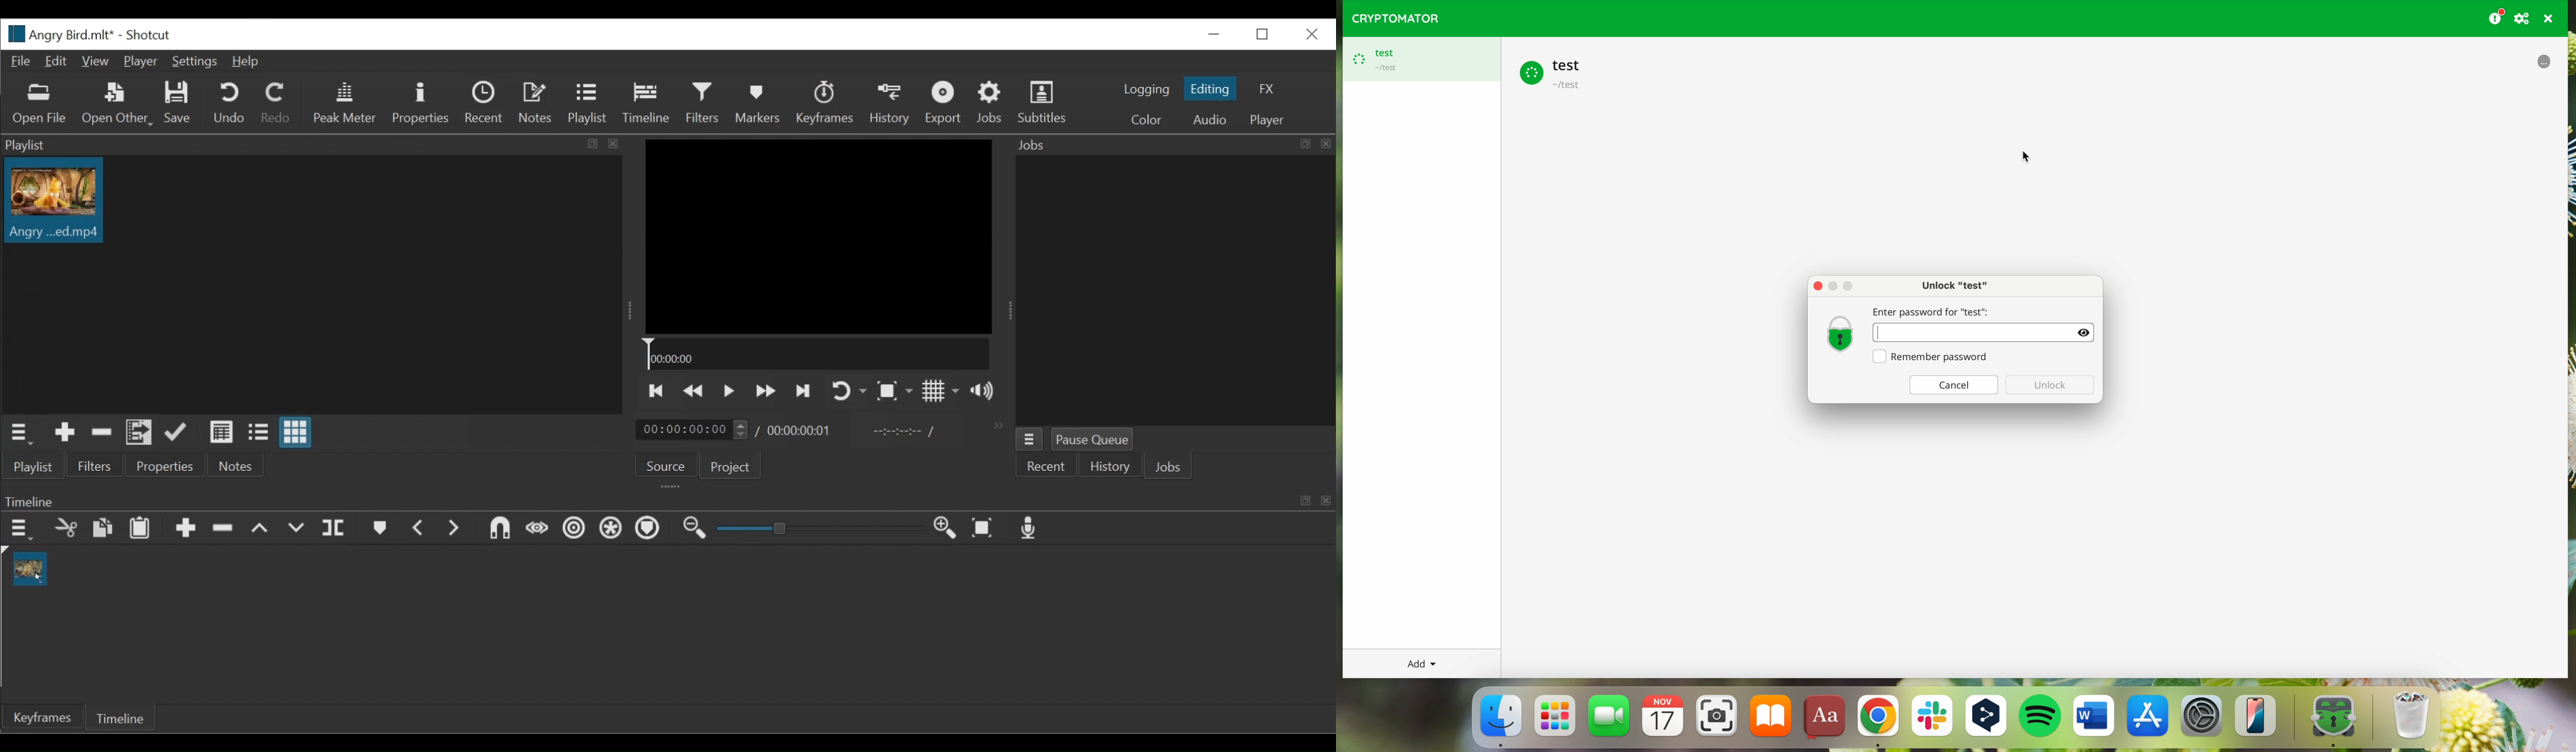  Describe the element at coordinates (538, 529) in the screenshot. I see `Scrub while dragging` at that location.